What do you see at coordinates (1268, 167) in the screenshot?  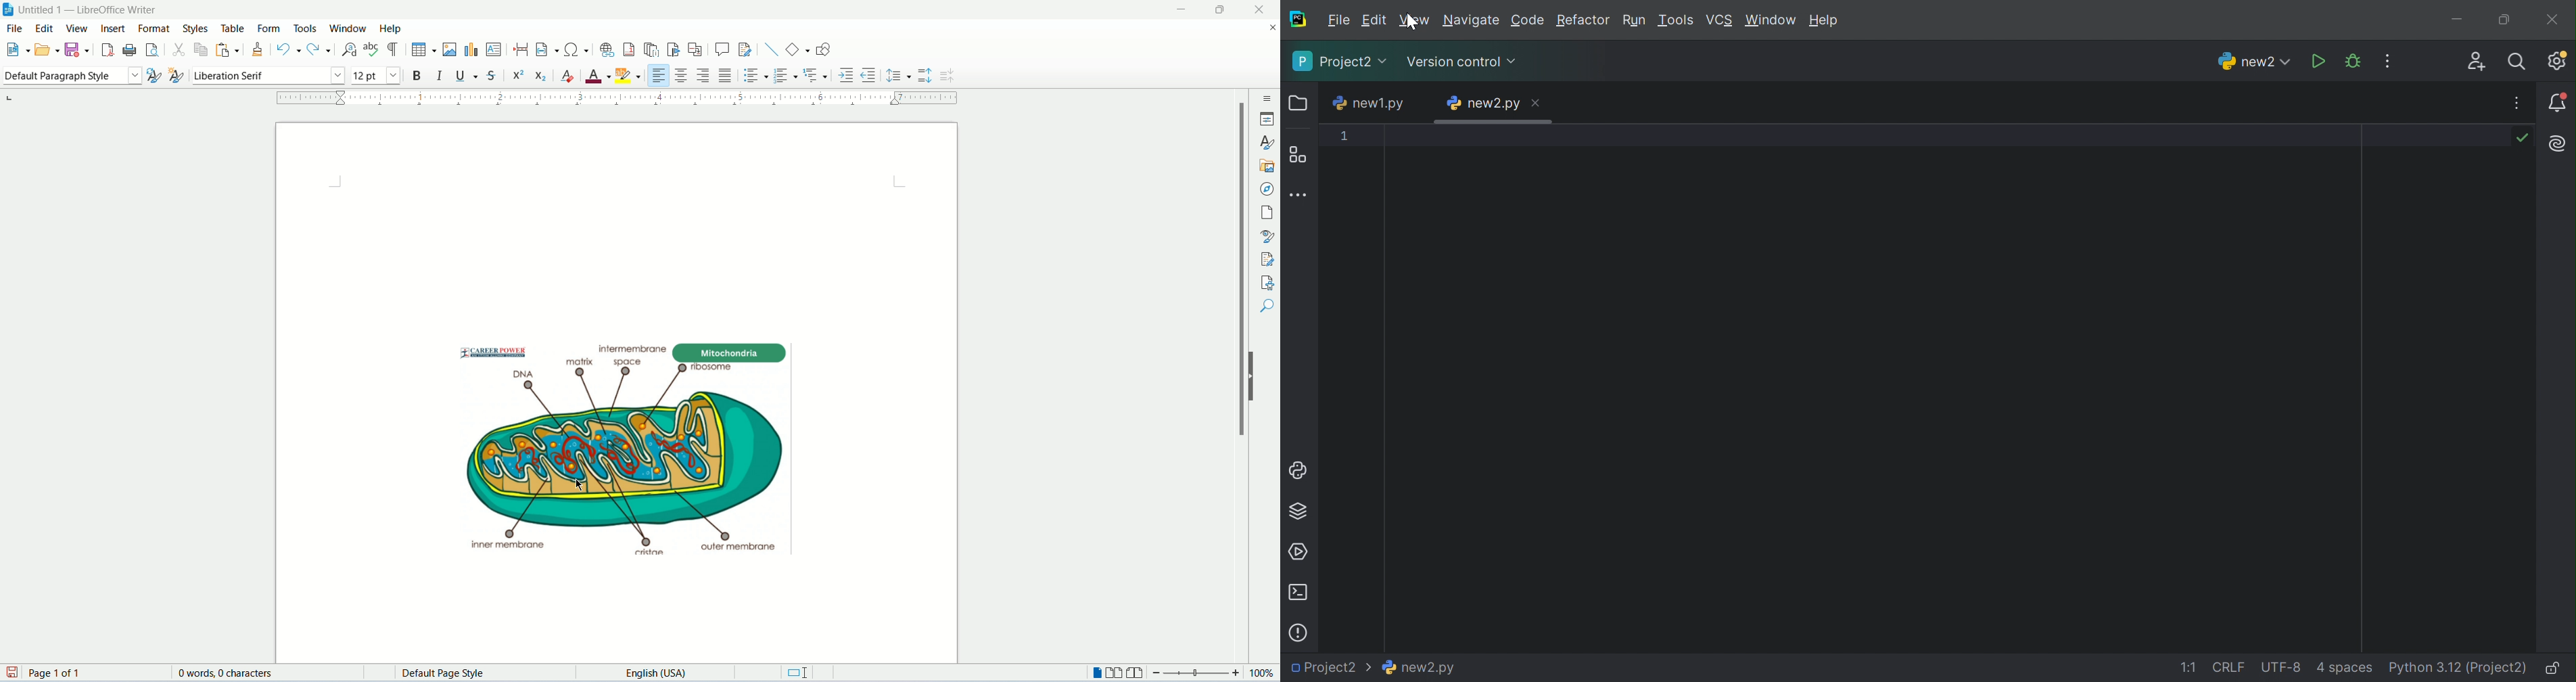 I see `gallery` at bounding box center [1268, 167].